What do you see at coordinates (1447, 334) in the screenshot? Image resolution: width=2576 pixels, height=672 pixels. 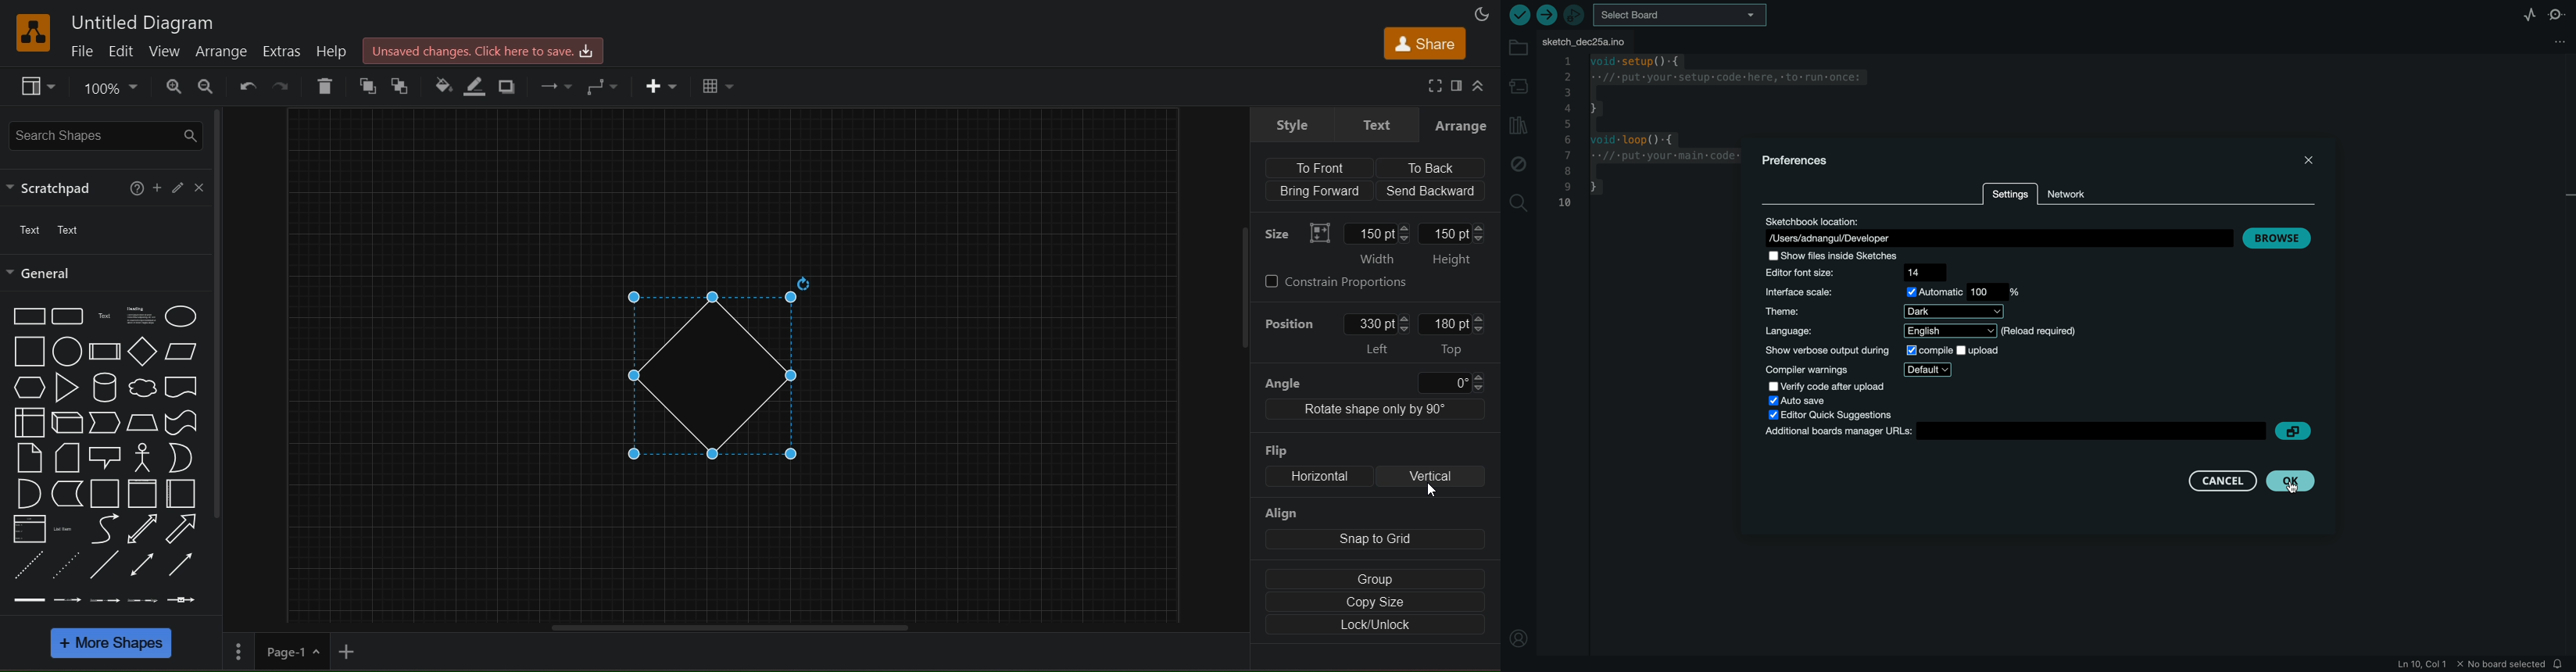 I see `top` at bounding box center [1447, 334].